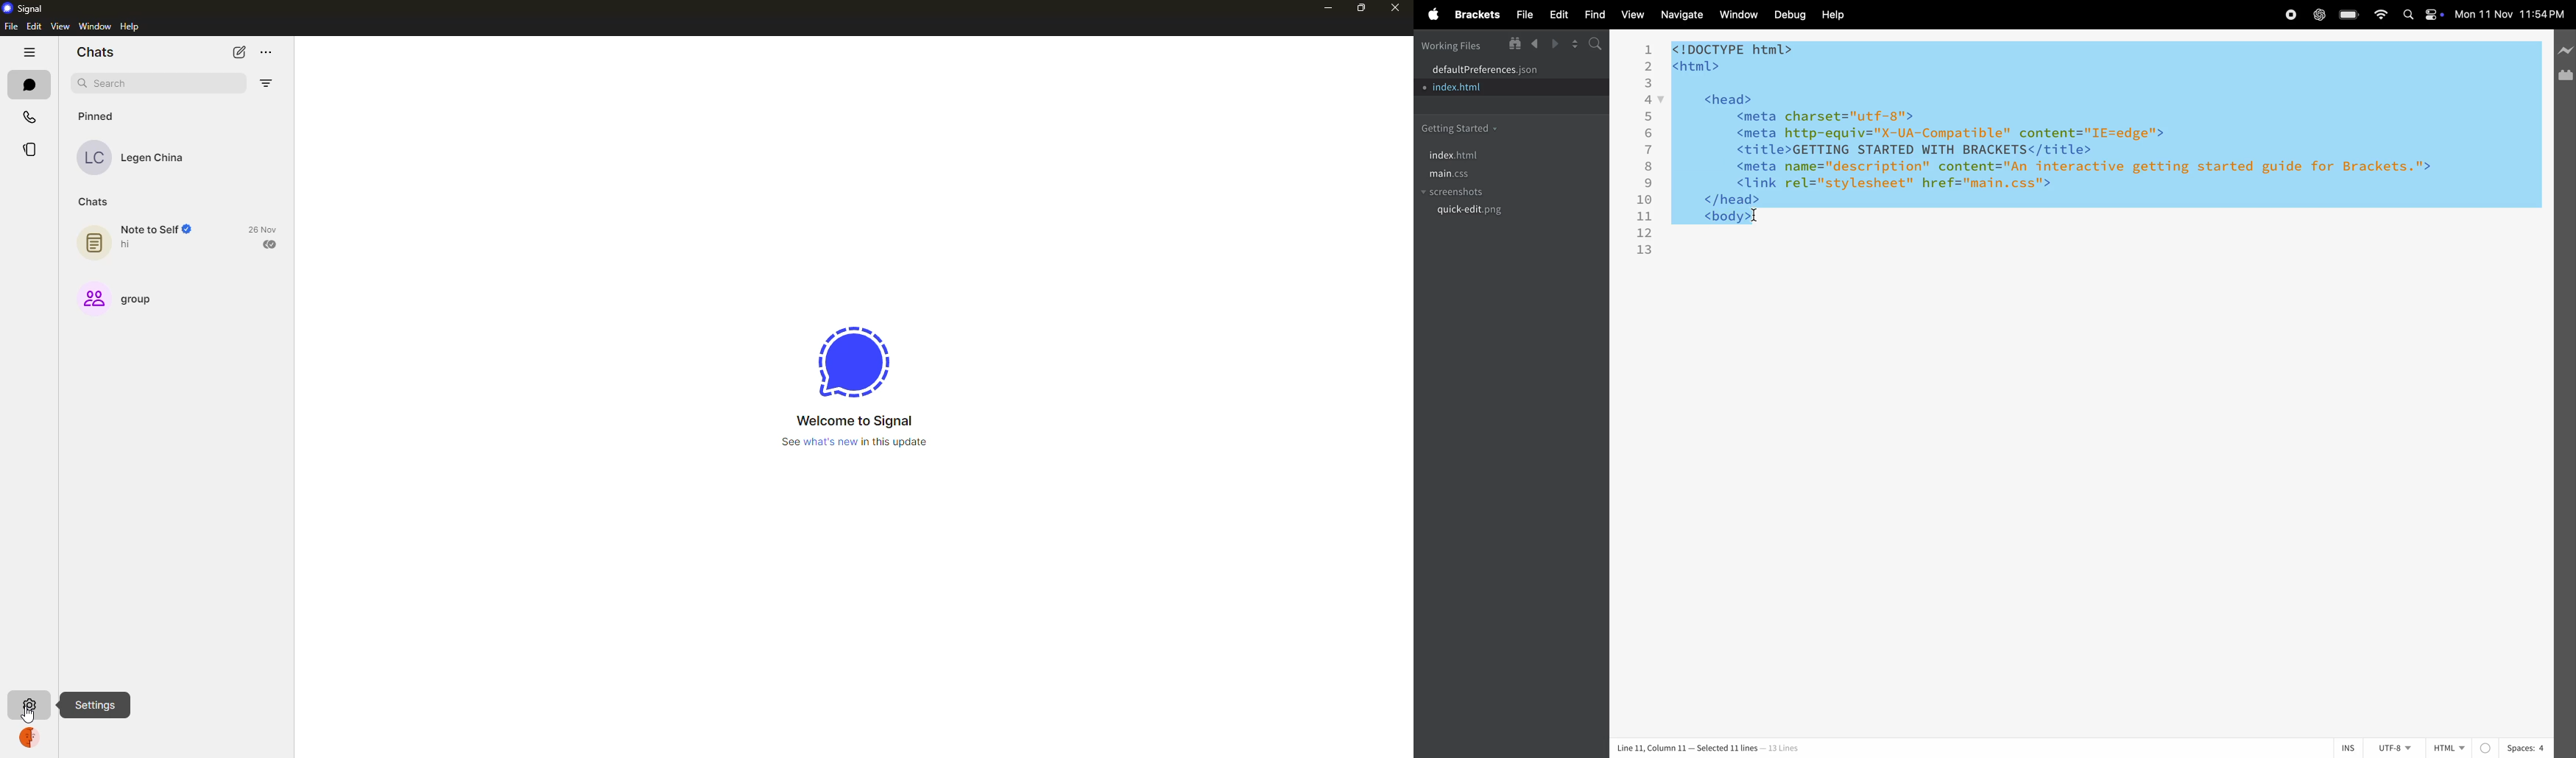 The image size is (2576, 784). I want to click on signal, so click(846, 364).